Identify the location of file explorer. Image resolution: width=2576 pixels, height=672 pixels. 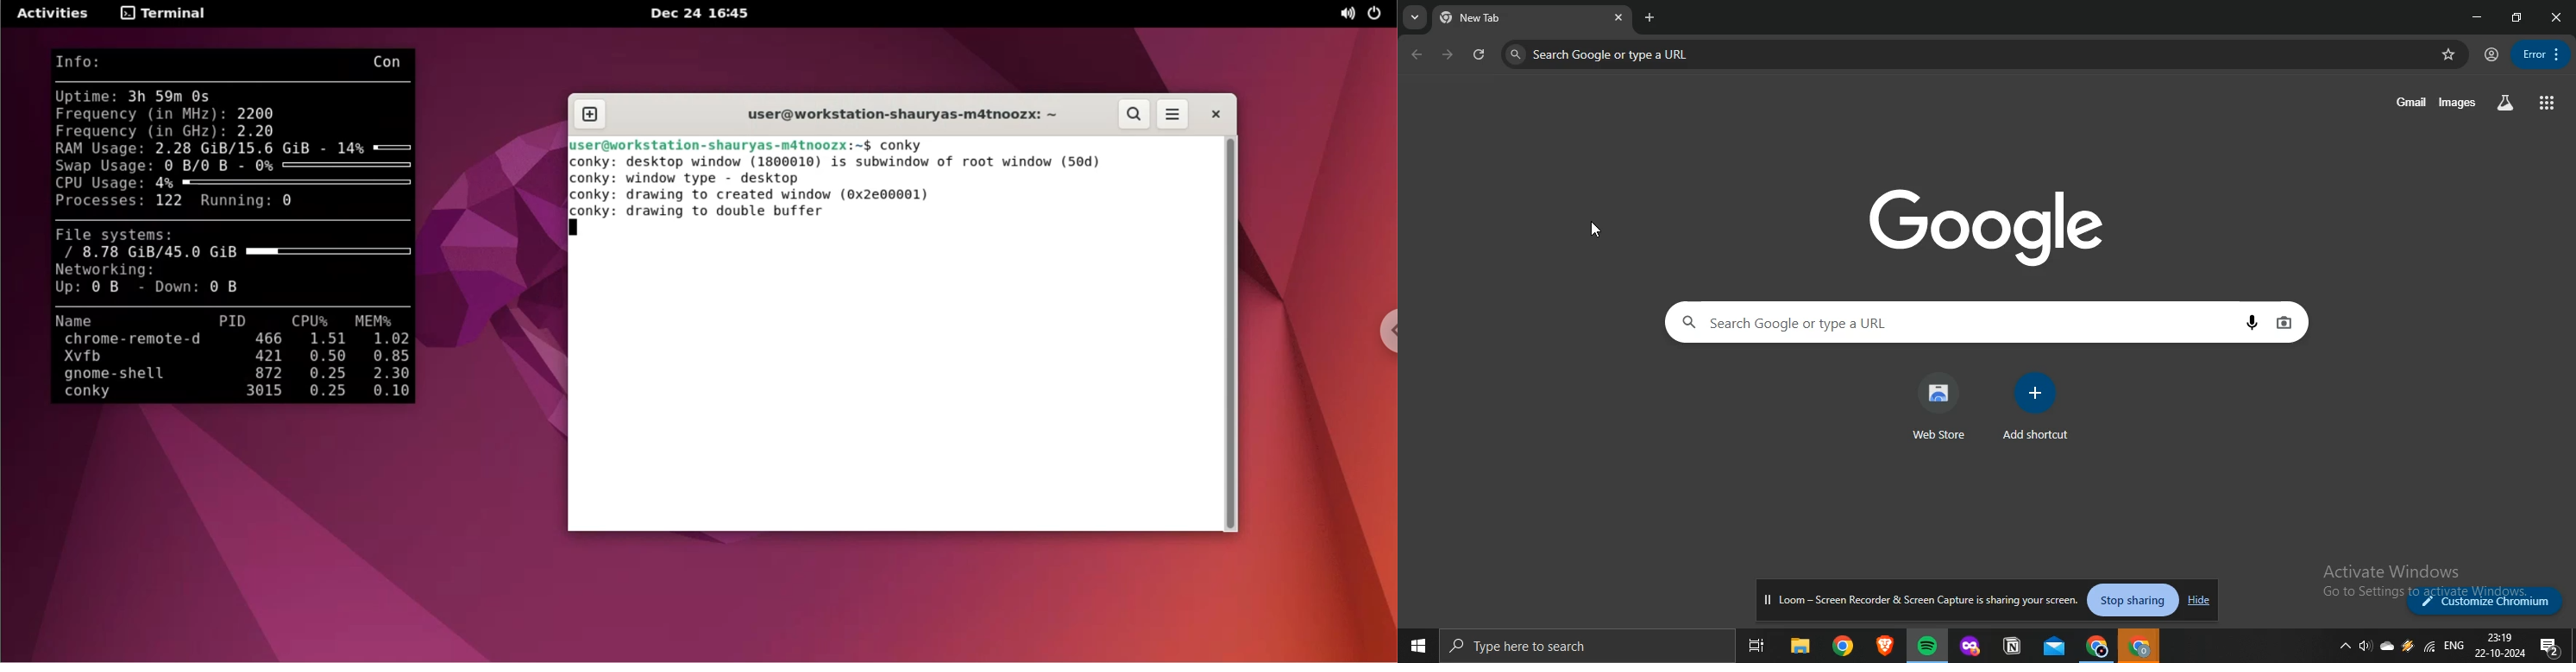
(1802, 644).